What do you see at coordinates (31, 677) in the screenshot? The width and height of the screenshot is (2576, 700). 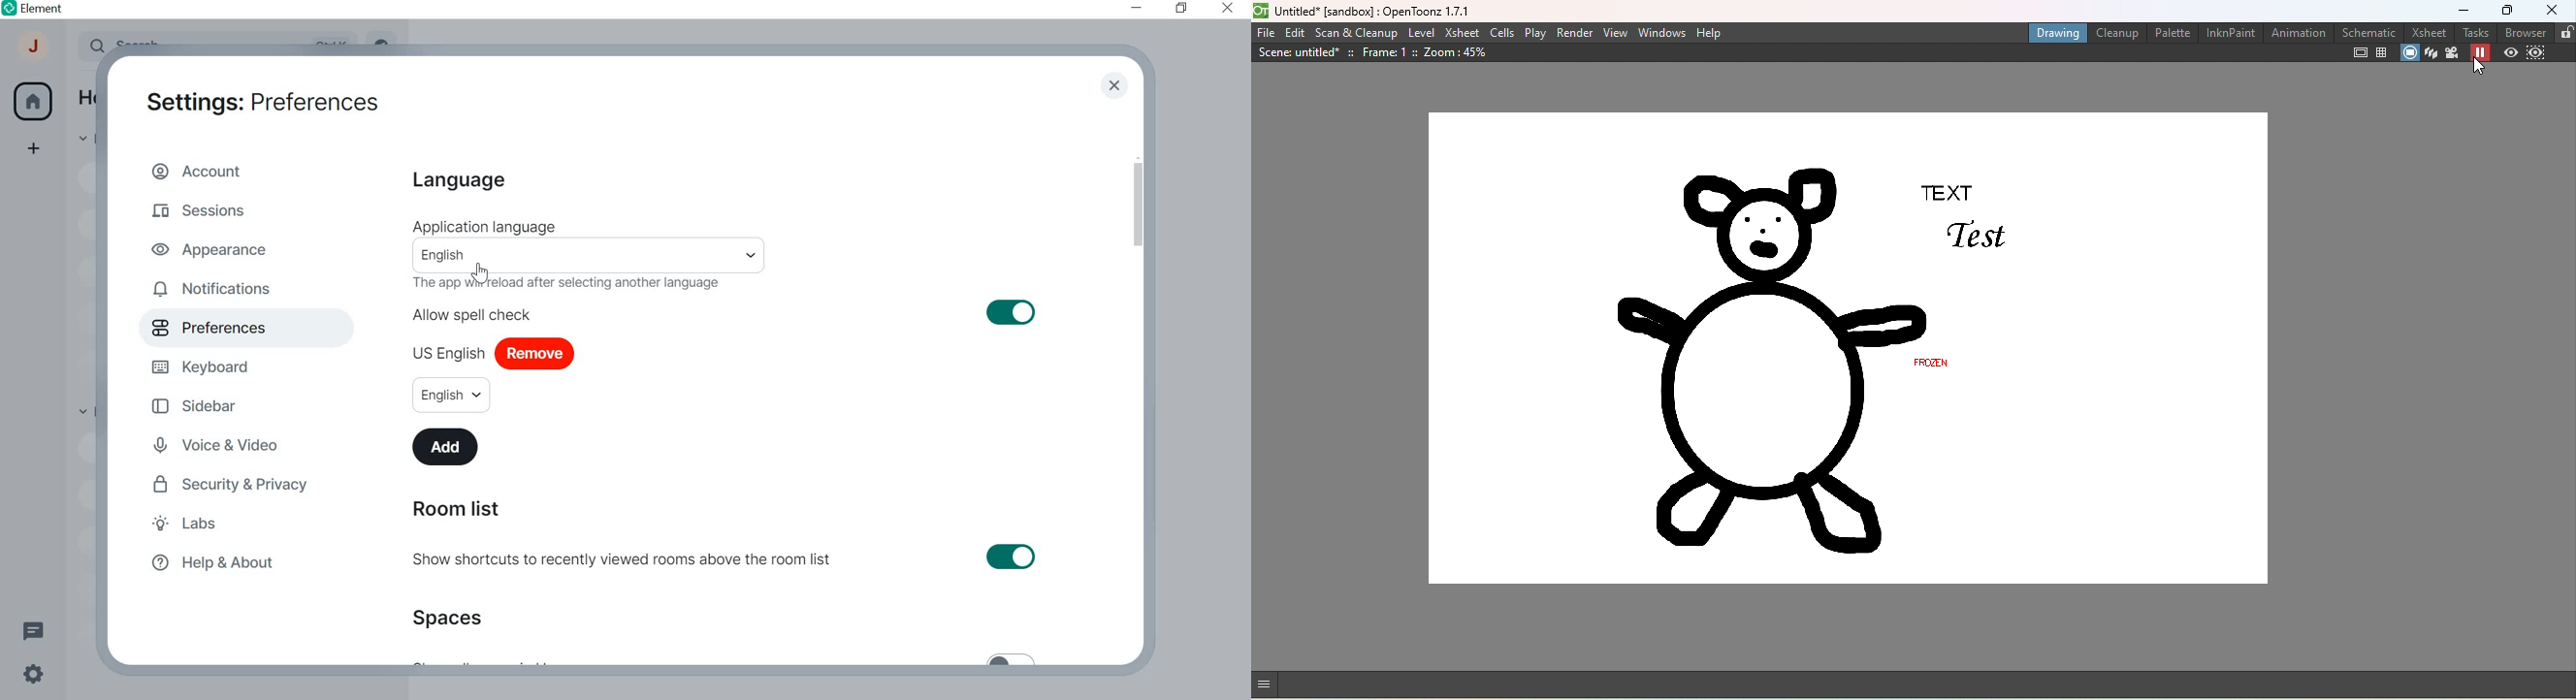 I see `settings` at bounding box center [31, 677].